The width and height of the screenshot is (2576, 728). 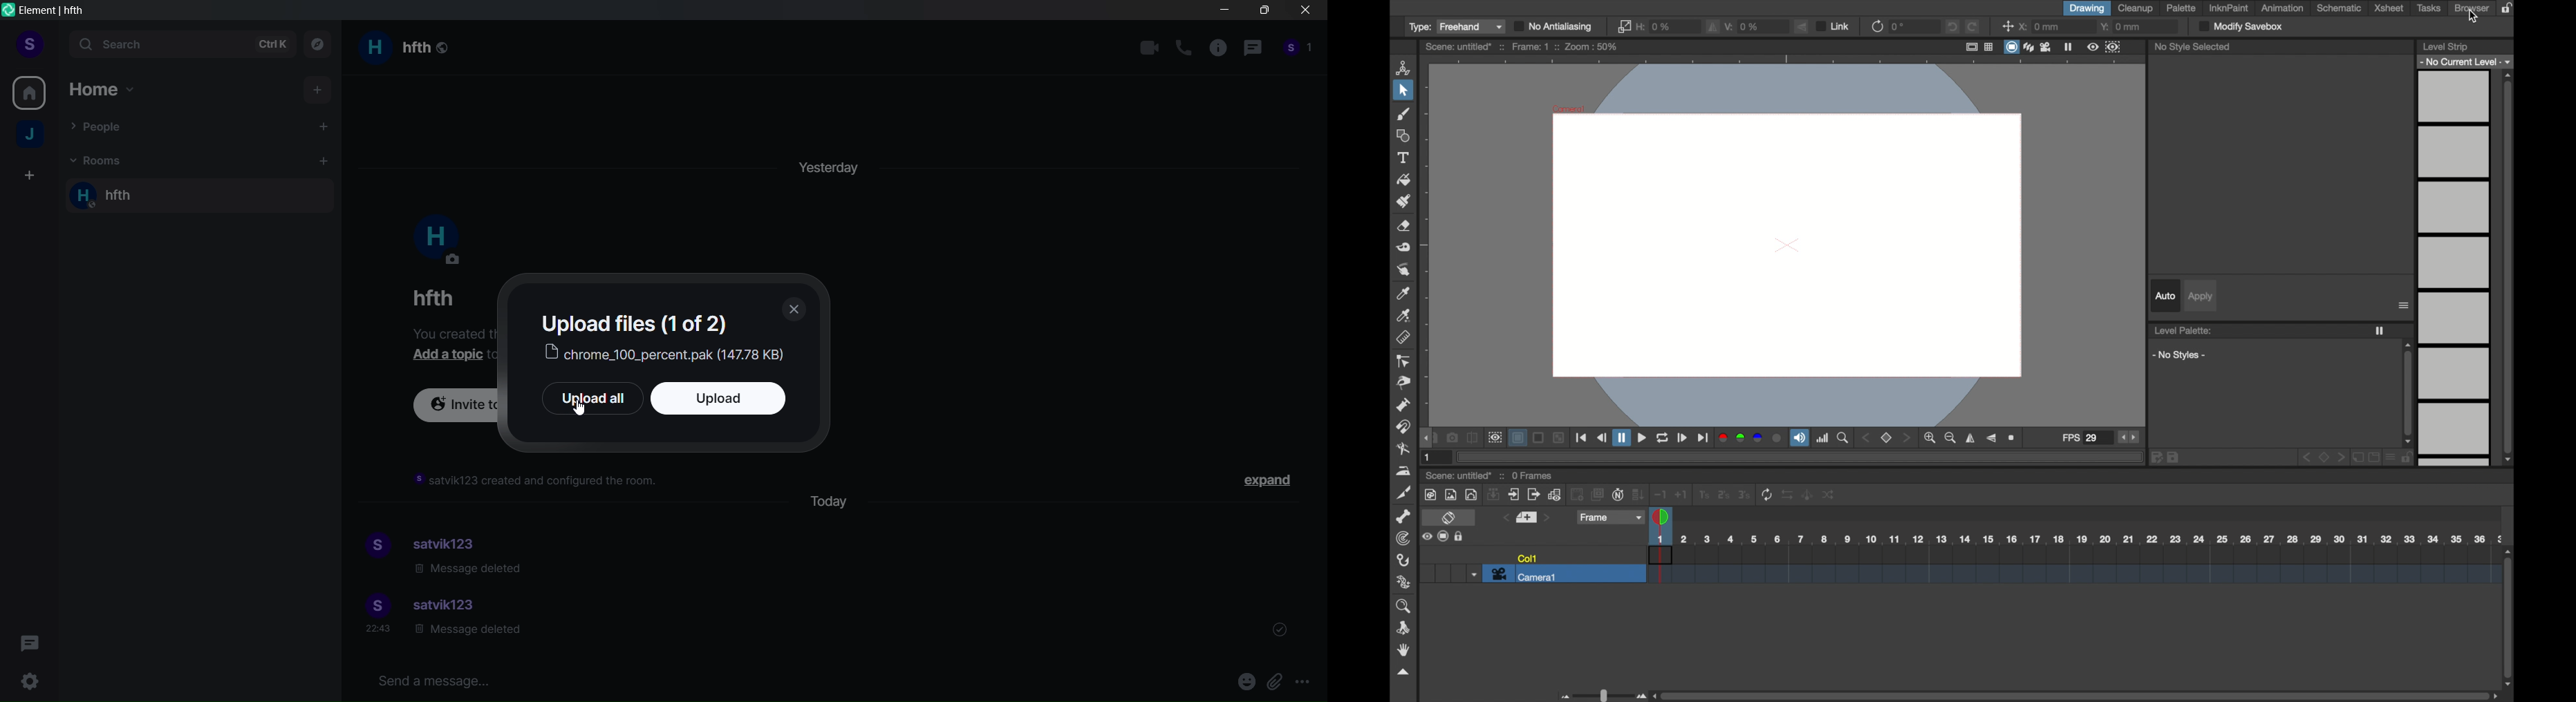 I want to click on time, so click(x=380, y=631).